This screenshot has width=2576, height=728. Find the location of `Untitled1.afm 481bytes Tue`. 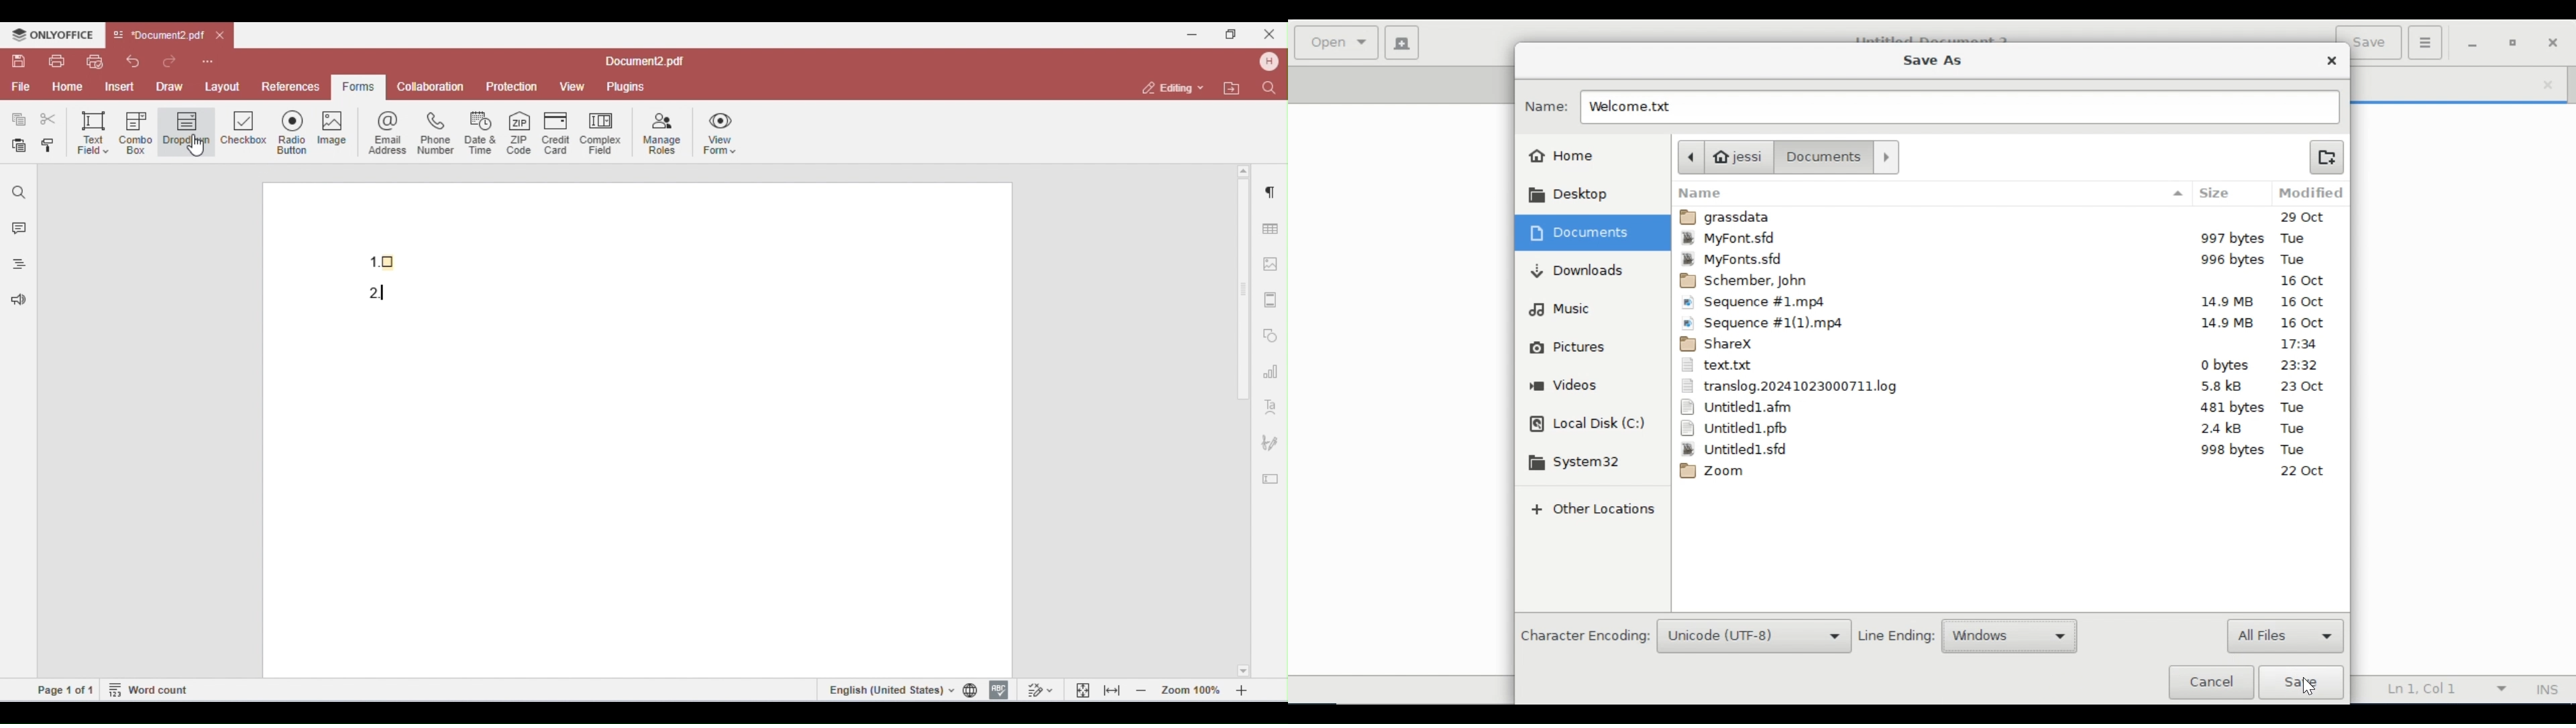

Untitled1.afm 481bytes Tue is located at coordinates (2006, 408).